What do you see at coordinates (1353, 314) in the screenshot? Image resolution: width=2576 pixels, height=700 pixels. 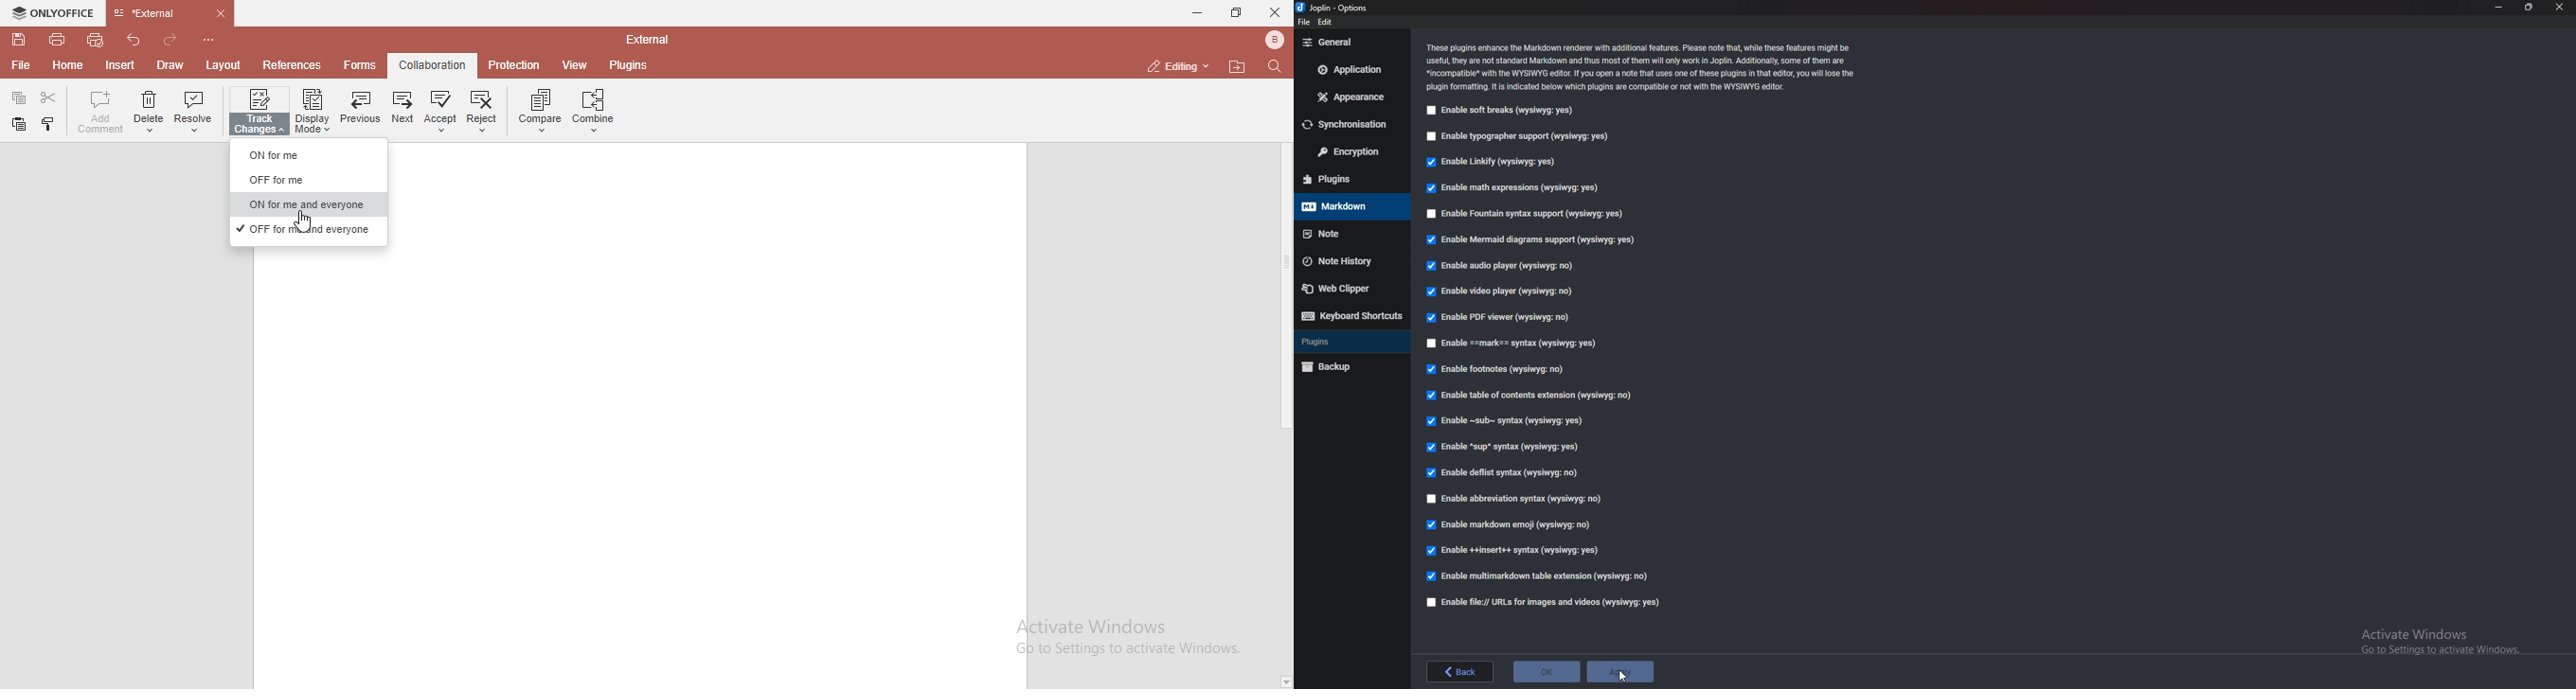 I see `Keyboard shortcuts` at bounding box center [1353, 314].